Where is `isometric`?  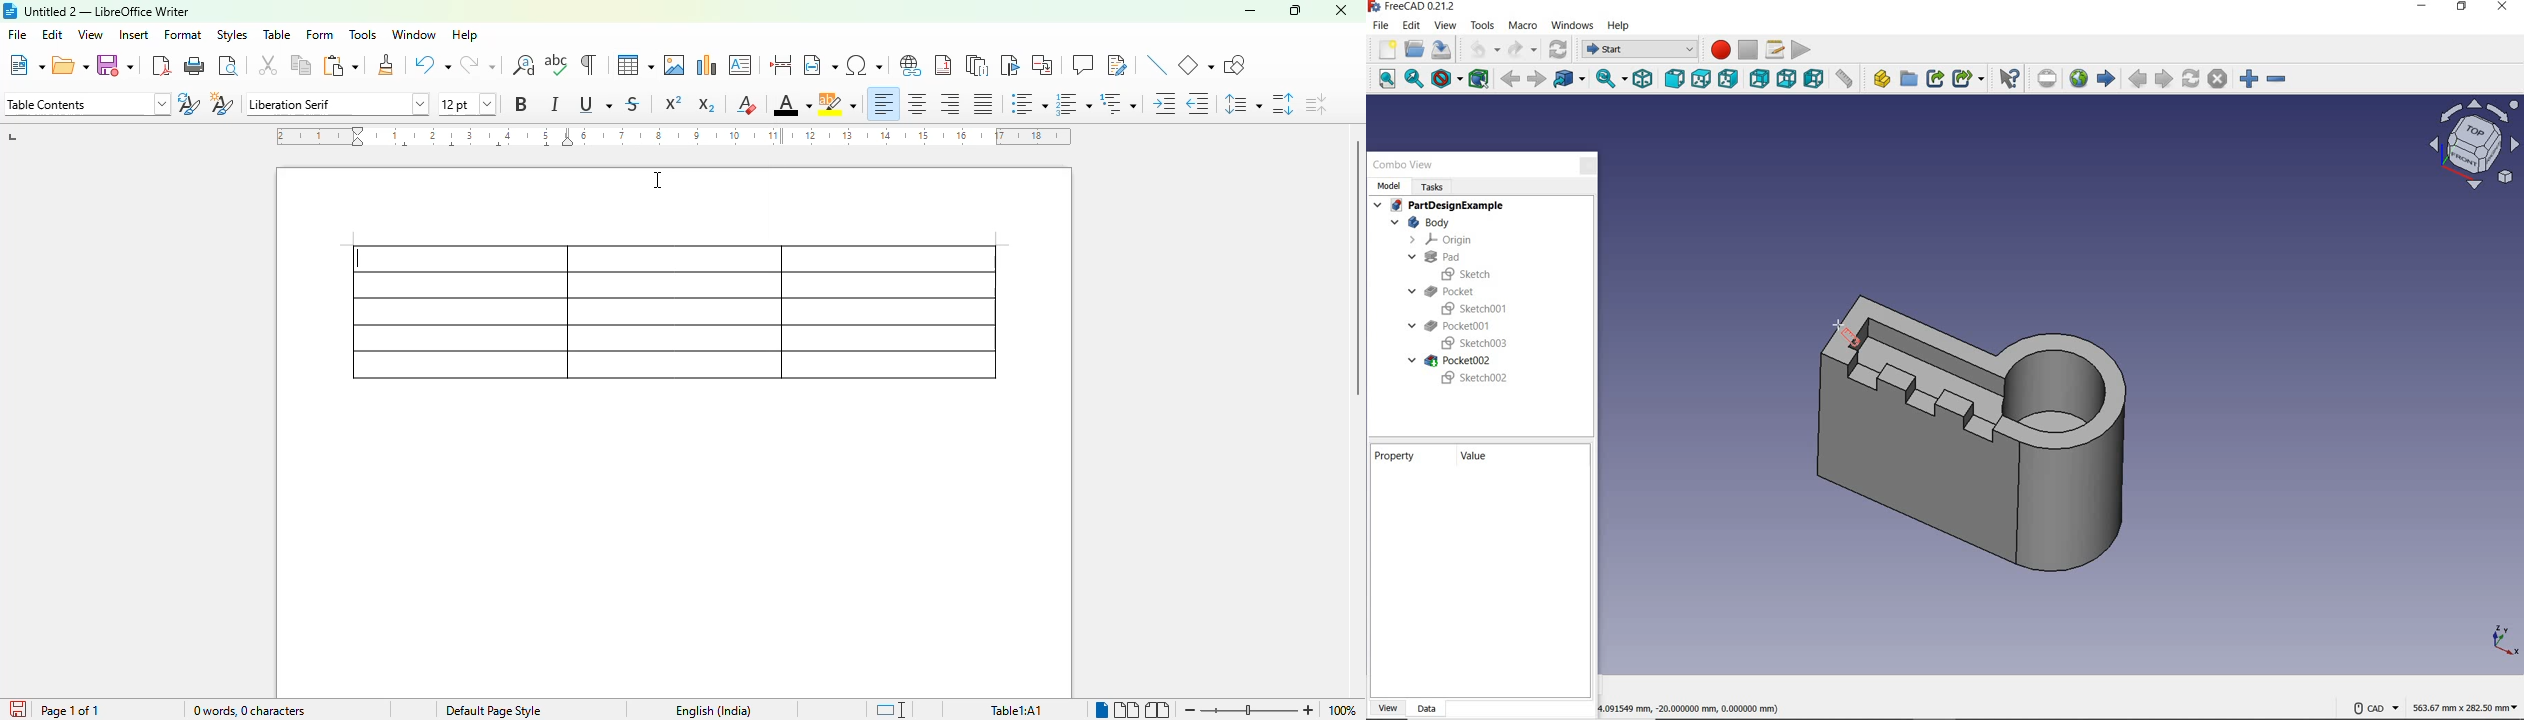 isometric is located at coordinates (1644, 80).